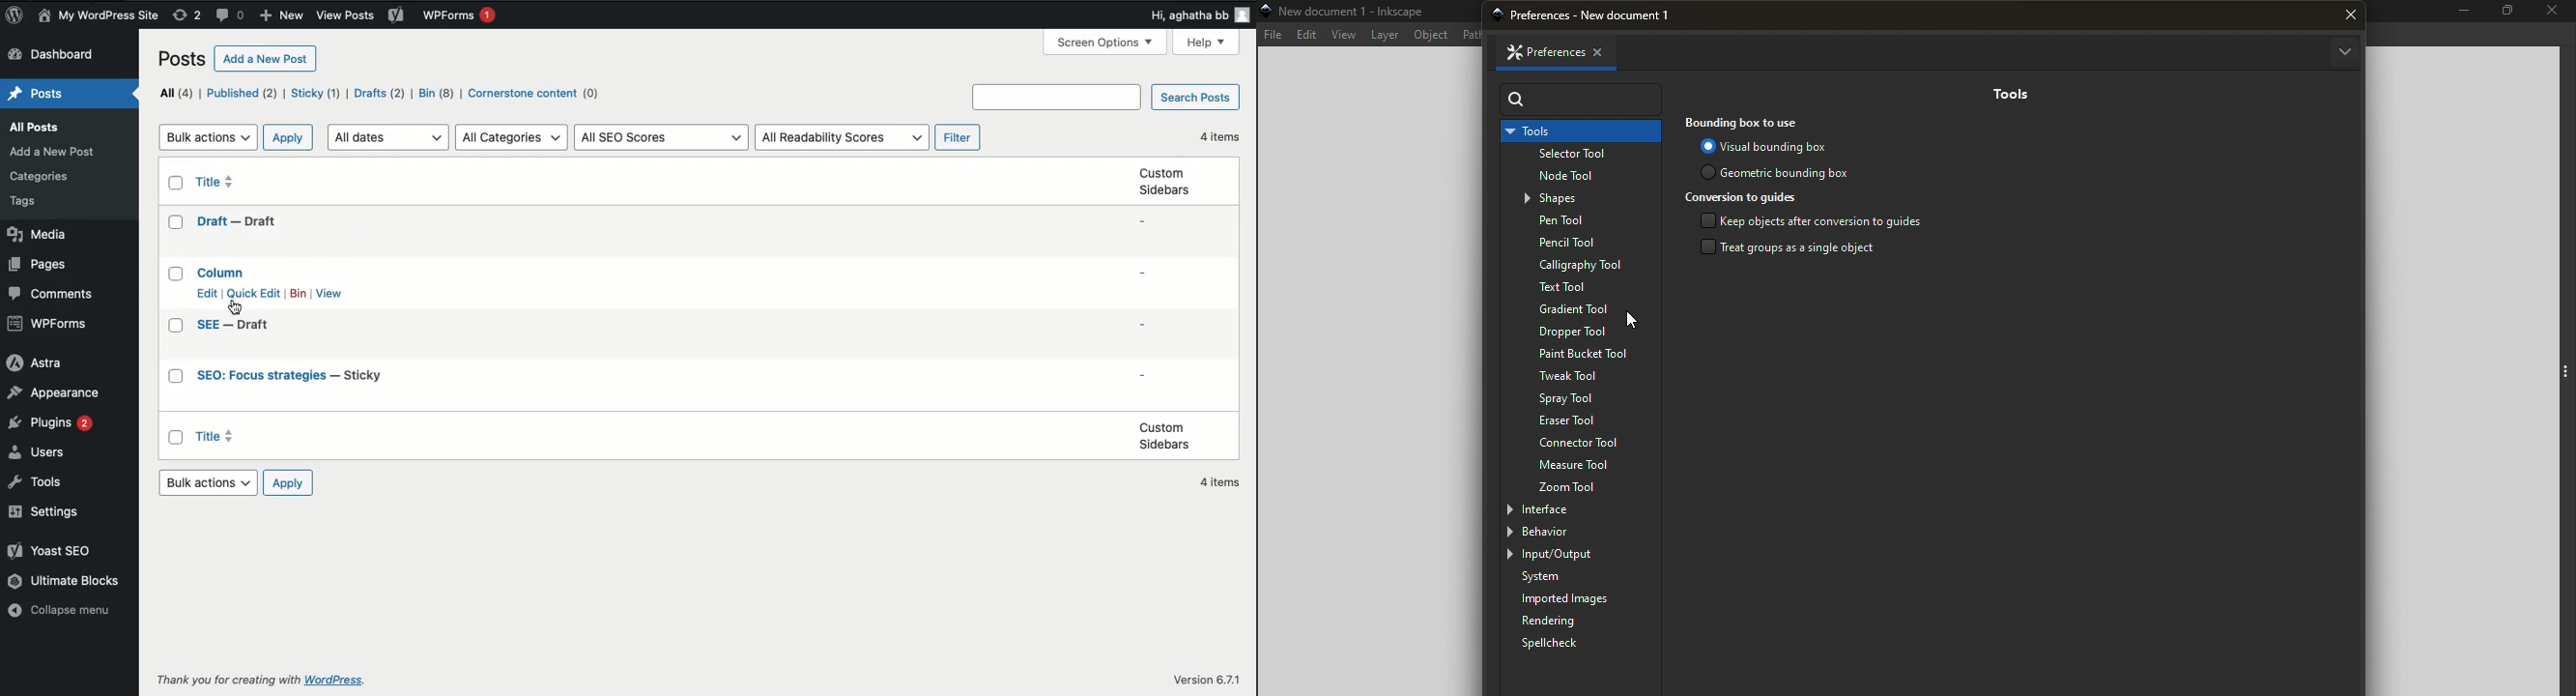  Describe the element at coordinates (1433, 35) in the screenshot. I see `Object` at that location.